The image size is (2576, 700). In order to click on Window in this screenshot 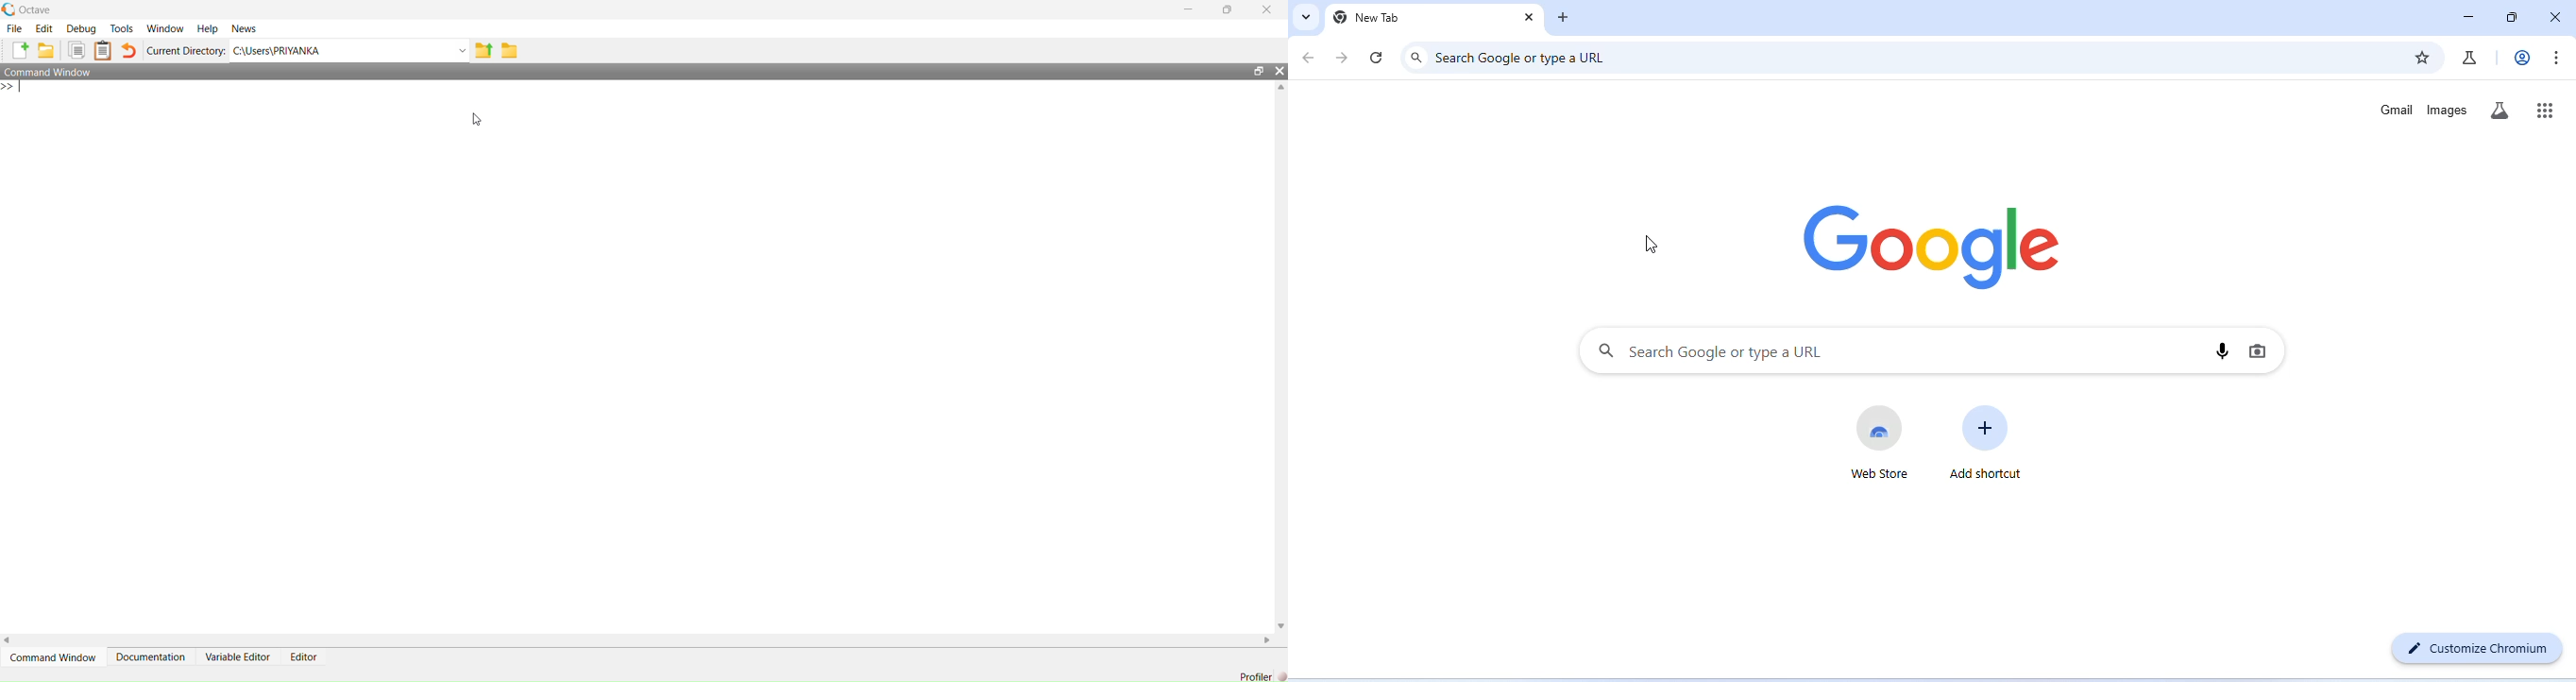, I will do `click(164, 29)`.